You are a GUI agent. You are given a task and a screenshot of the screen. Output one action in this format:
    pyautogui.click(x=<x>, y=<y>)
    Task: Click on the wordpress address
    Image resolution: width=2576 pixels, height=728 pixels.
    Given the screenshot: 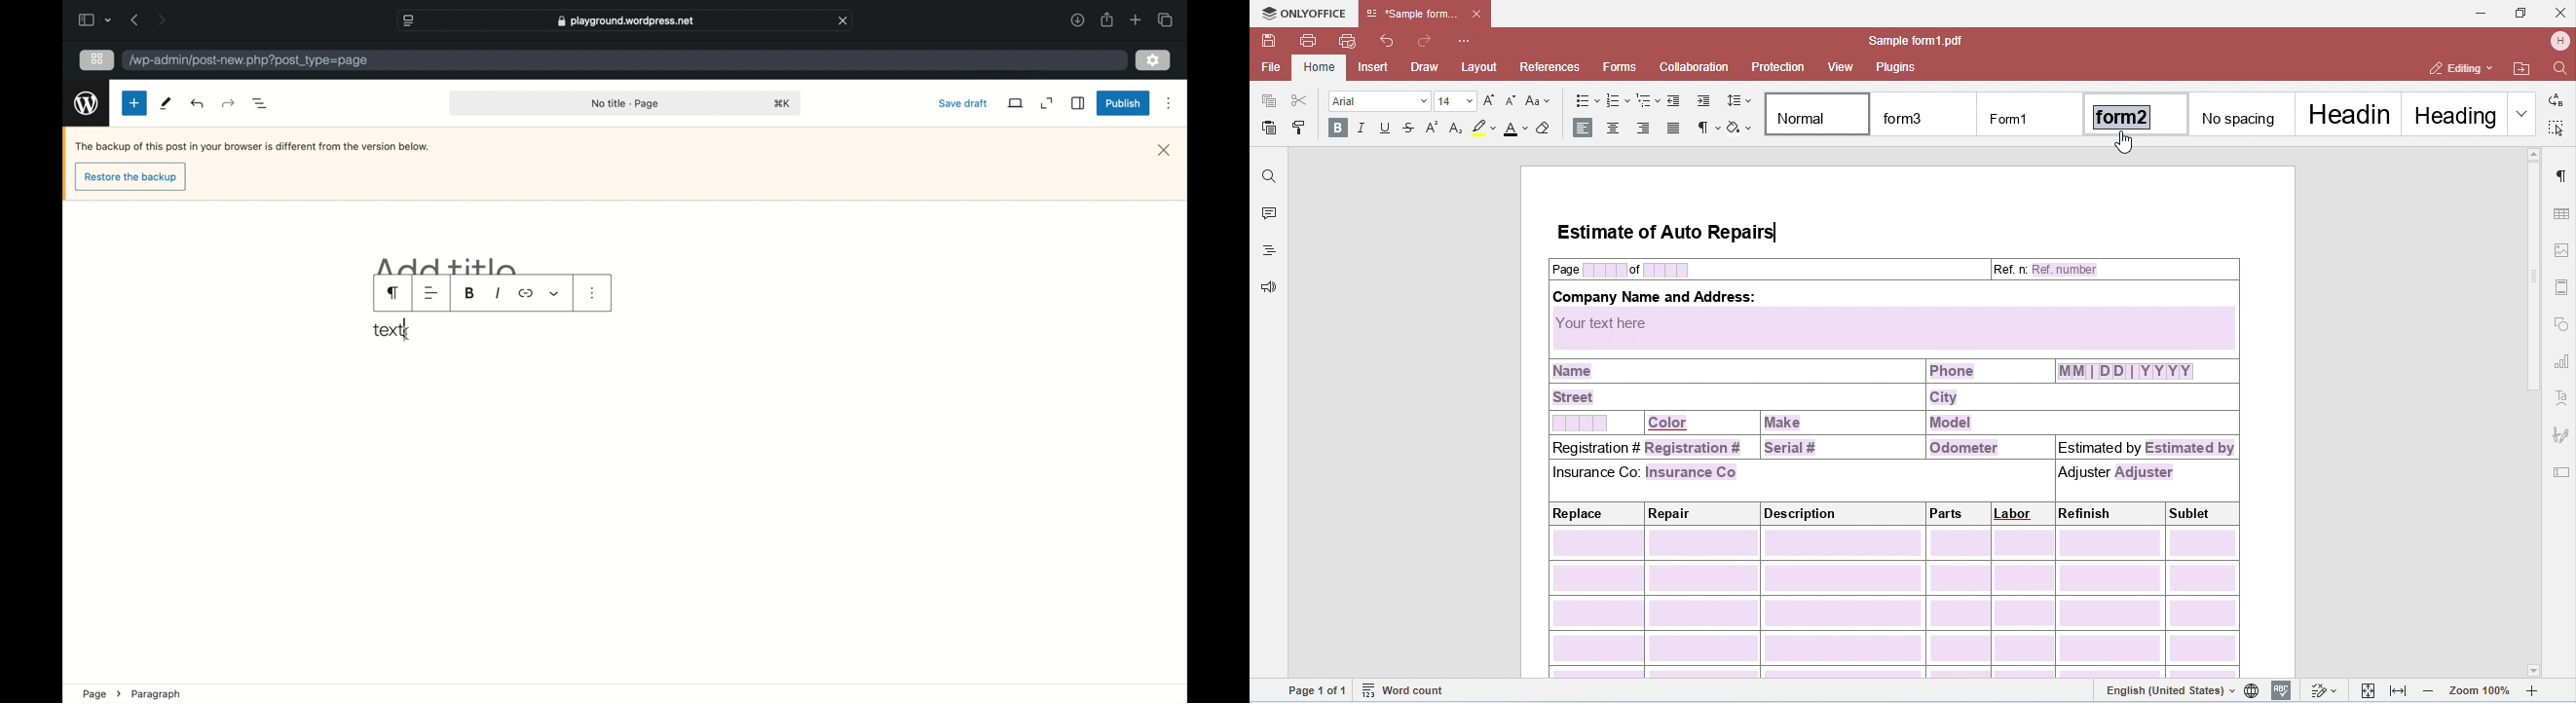 What is the action you would take?
    pyautogui.click(x=249, y=61)
    